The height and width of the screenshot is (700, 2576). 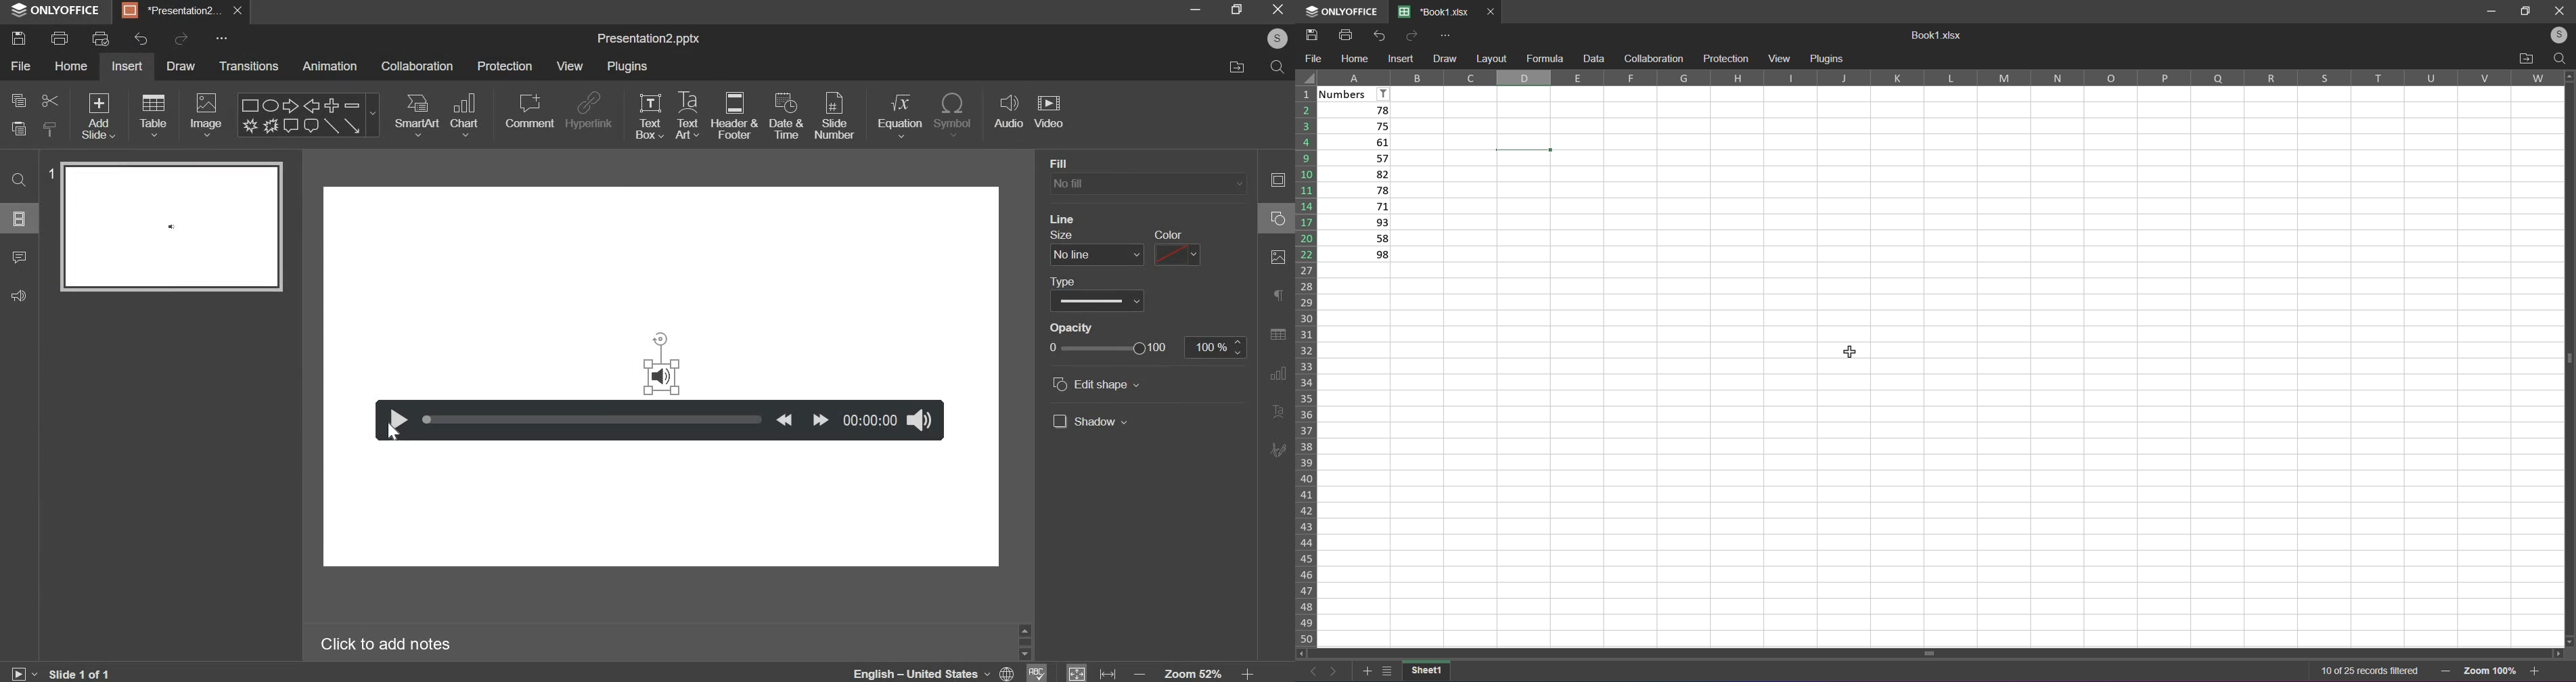 I want to click on text art, so click(x=689, y=115).